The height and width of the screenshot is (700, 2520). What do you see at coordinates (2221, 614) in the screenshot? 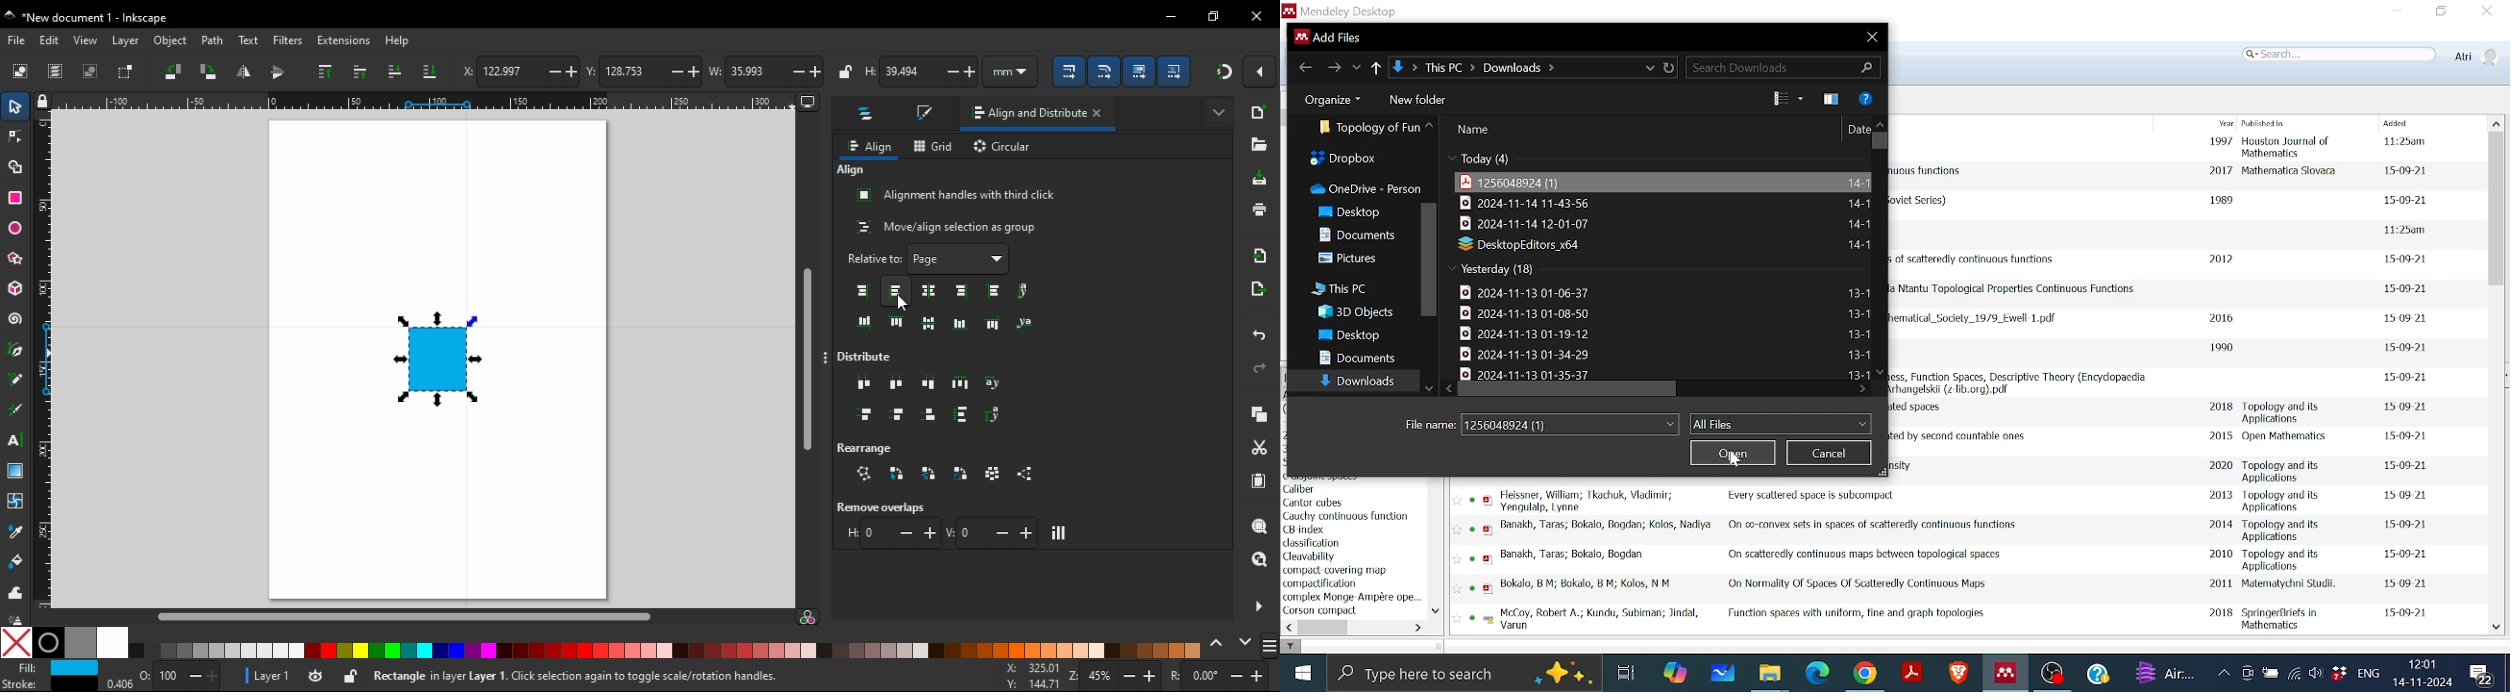
I see `2018` at bounding box center [2221, 614].